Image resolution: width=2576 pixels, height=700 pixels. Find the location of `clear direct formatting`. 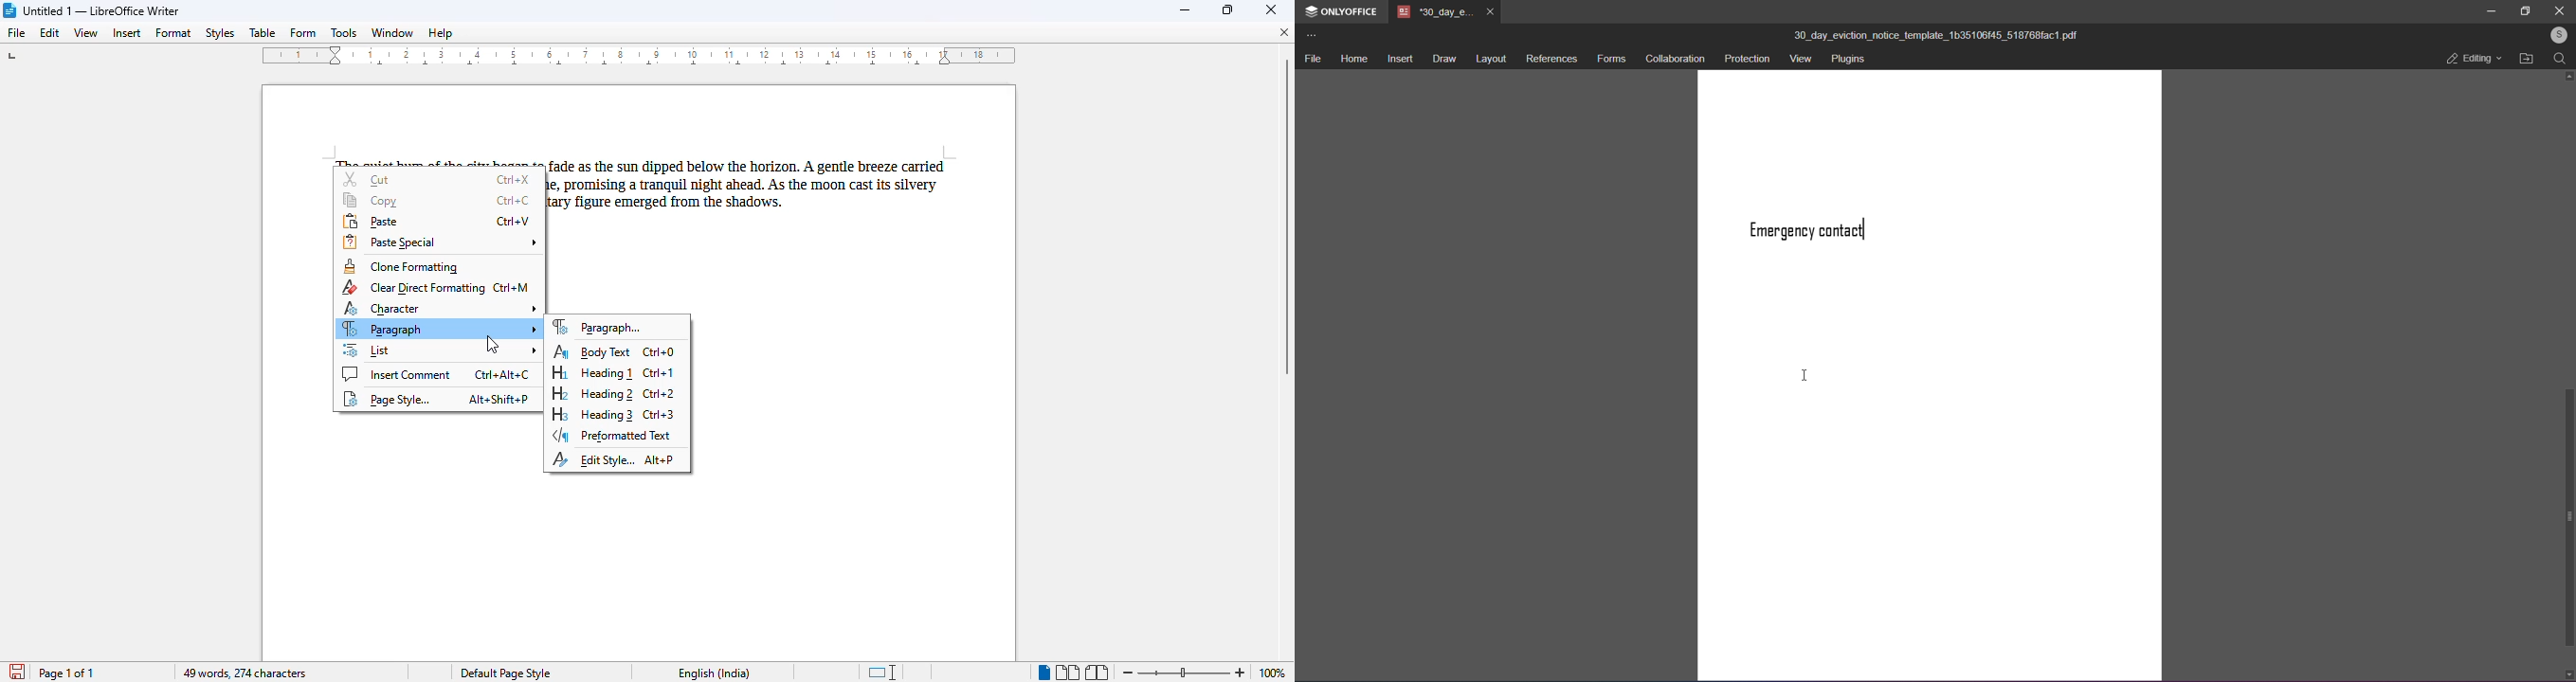

clear direct formatting is located at coordinates (436, 287).